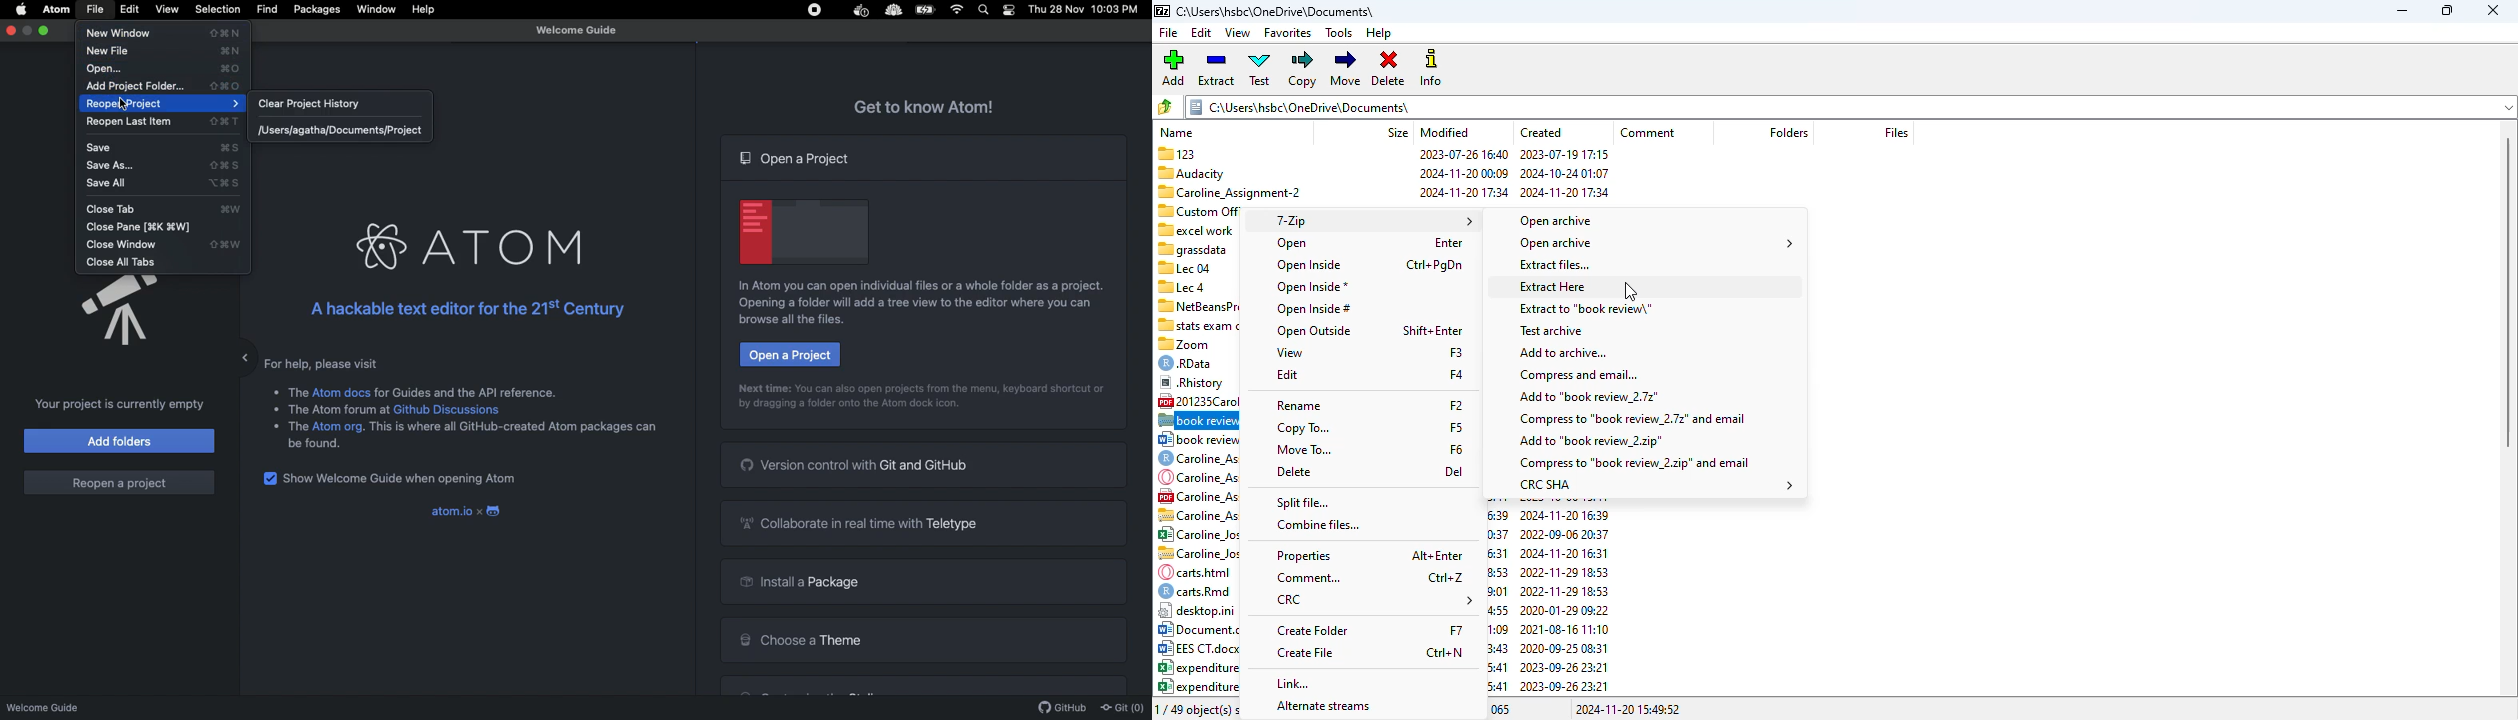 Image resolution: width=2520 pixels, height=728 pixels. What do you see at coordinates (166, 9) in the screenshot?
I see `View` at bounding box center [166, 9].